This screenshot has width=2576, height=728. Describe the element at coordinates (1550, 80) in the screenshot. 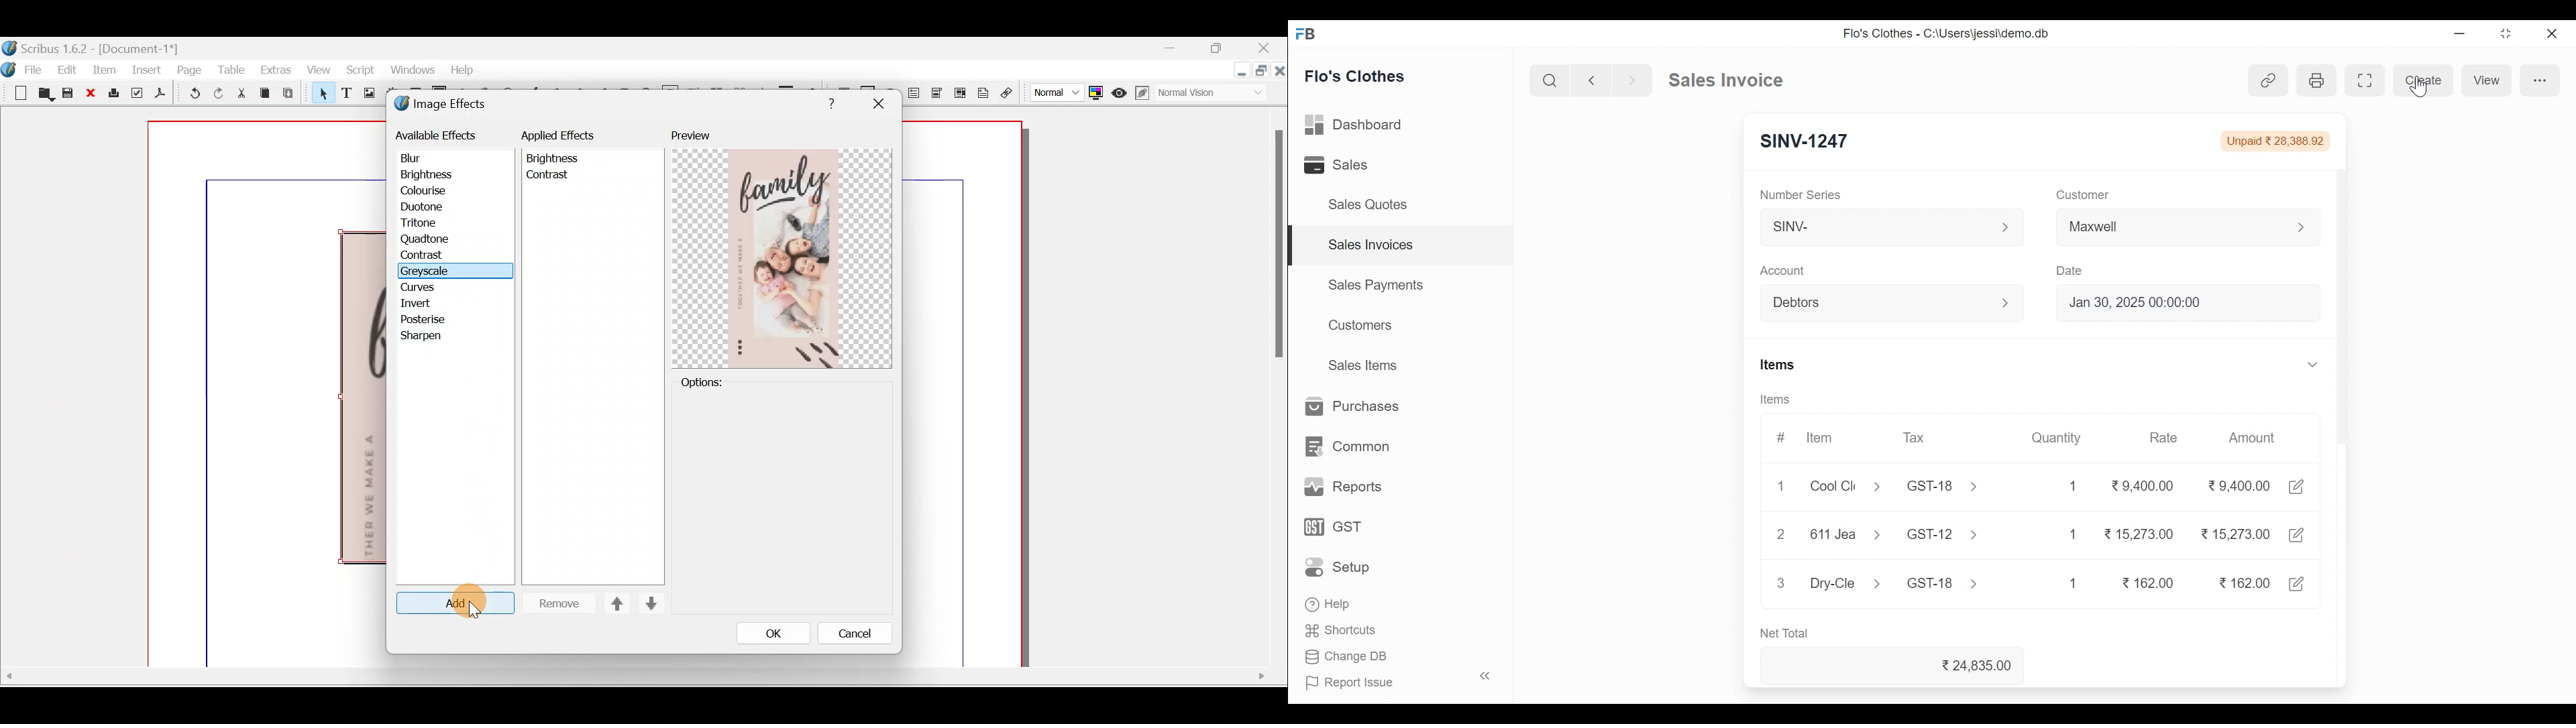

I see `Search` at that location.